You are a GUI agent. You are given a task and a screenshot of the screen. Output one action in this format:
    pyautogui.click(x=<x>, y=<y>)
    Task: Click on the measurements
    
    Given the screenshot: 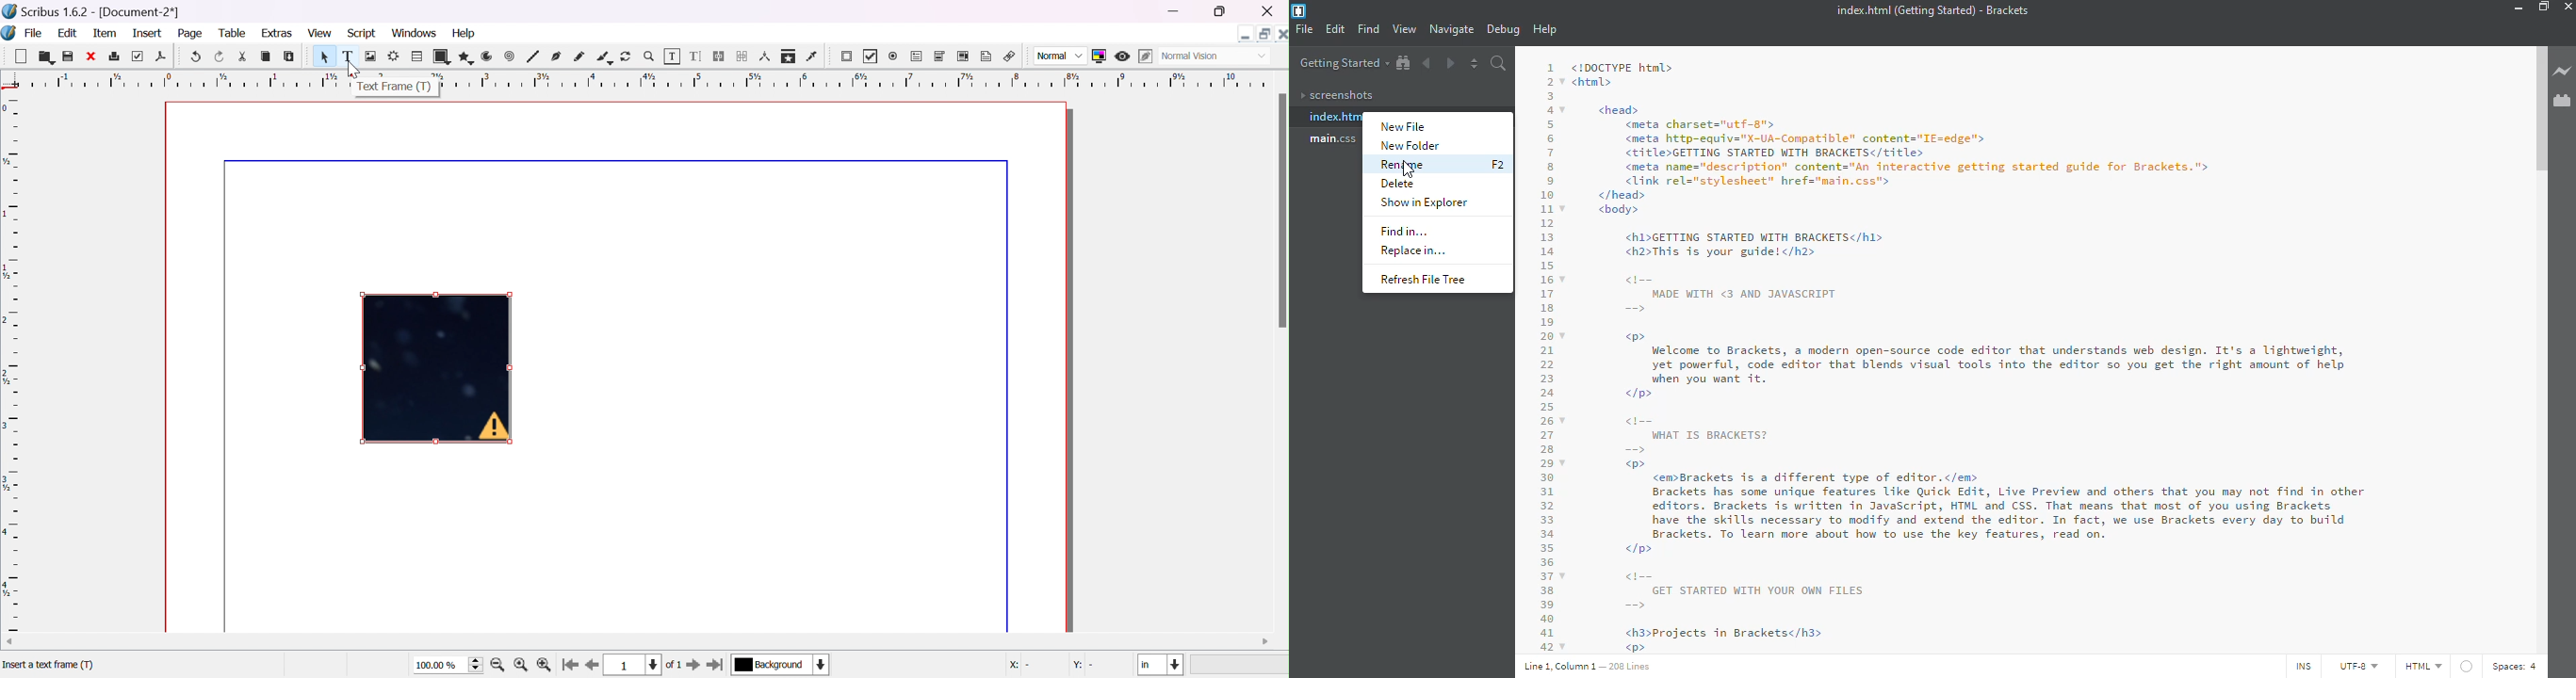 What is the action you would take?
    pyautogui.click(x=765, y=56)
    